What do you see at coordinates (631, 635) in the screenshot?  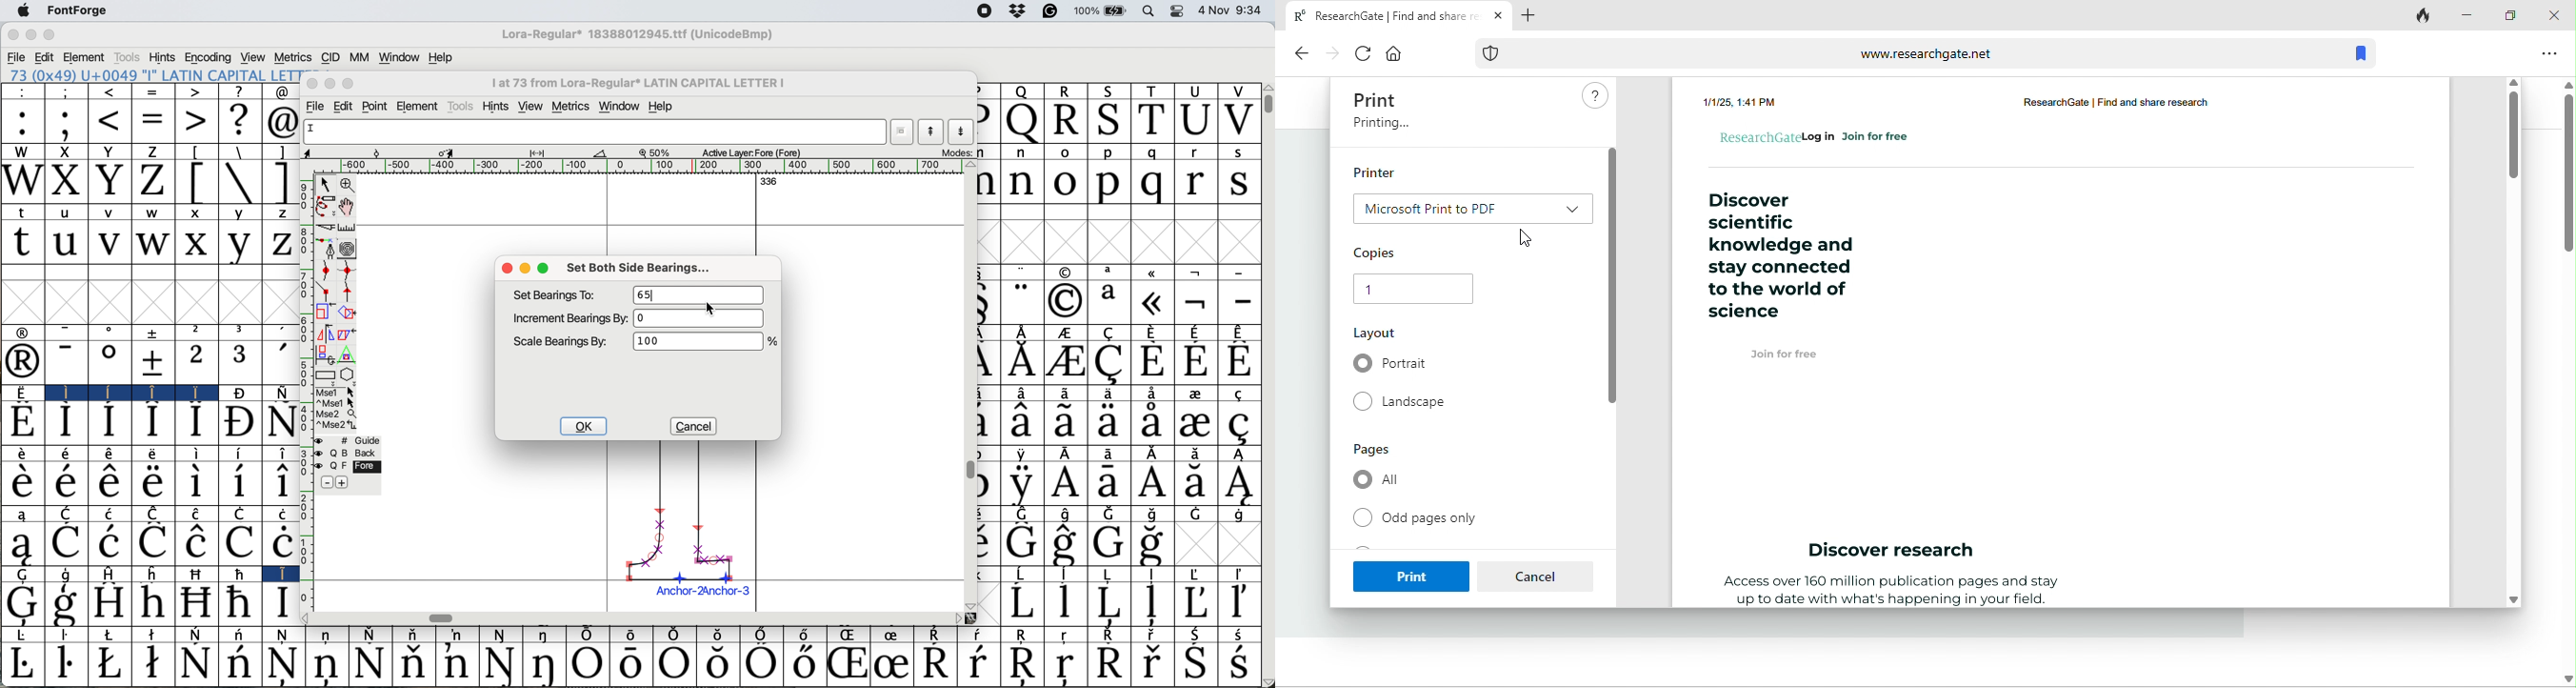 I see `Symbol` at bounding box center [631, 635].